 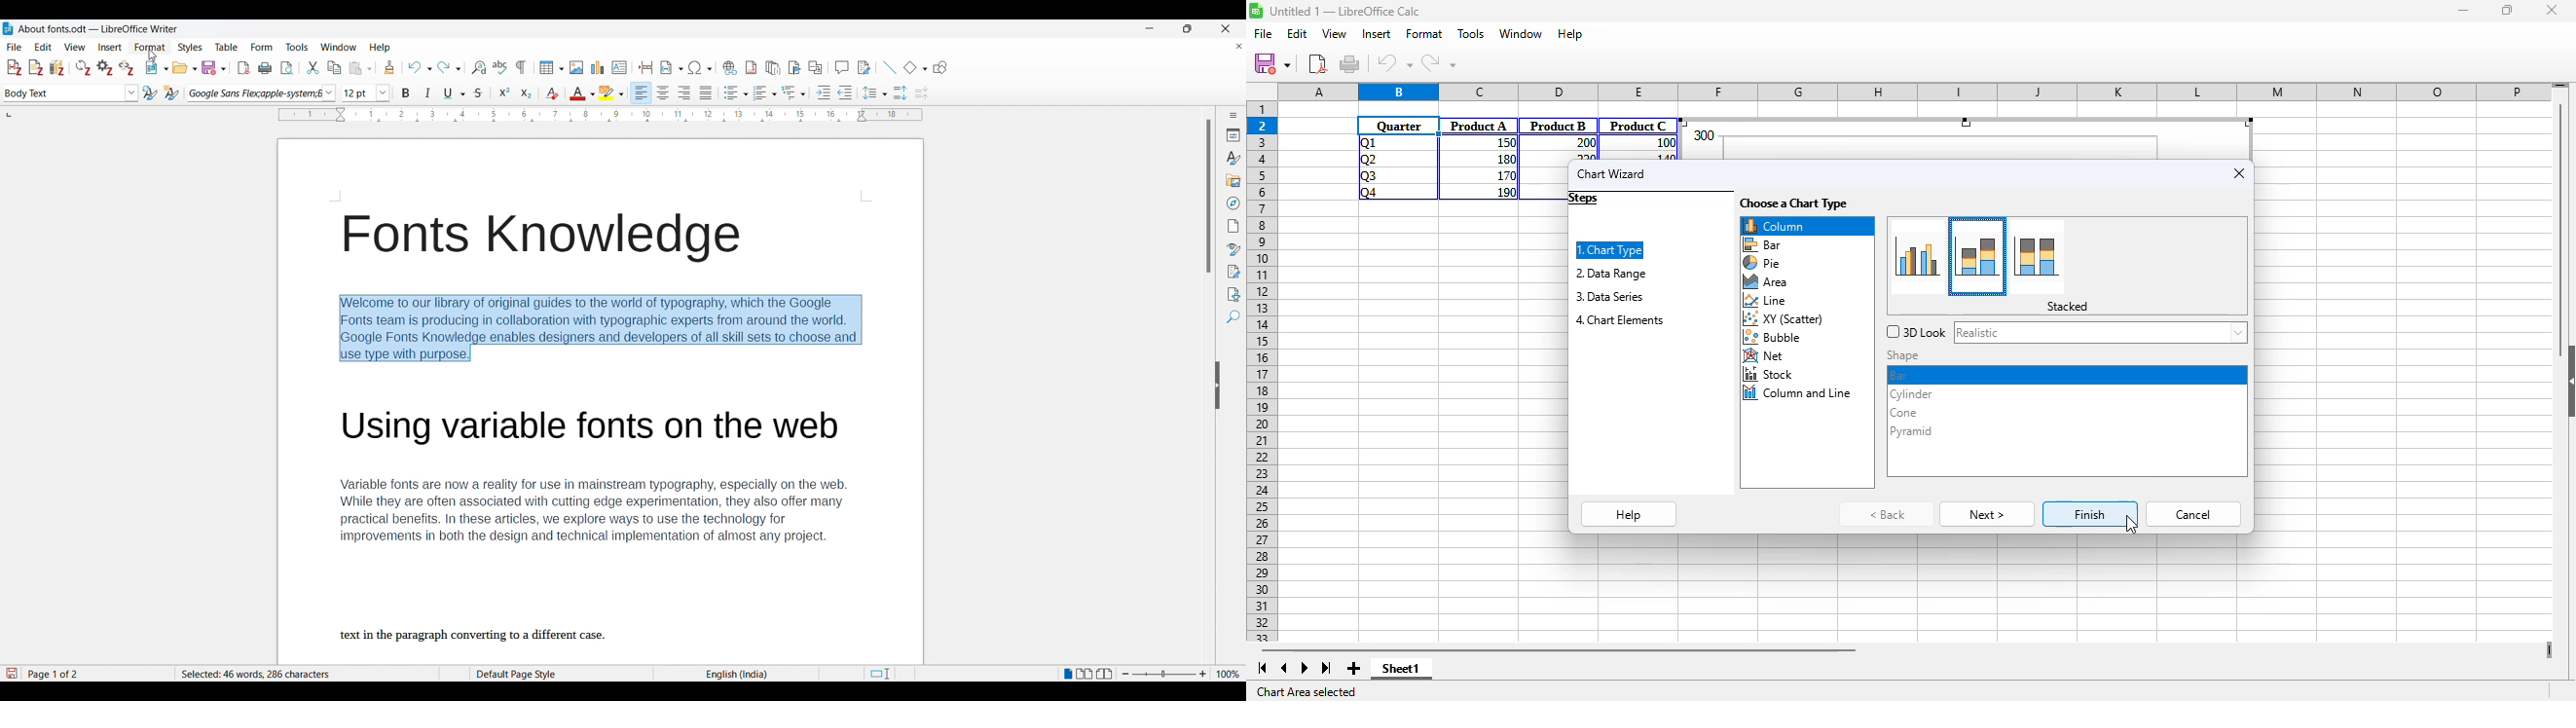 What do you see at coordinates (1901, 374) in the screenshot?
I see `bar` at bounding box center [1901, 374].